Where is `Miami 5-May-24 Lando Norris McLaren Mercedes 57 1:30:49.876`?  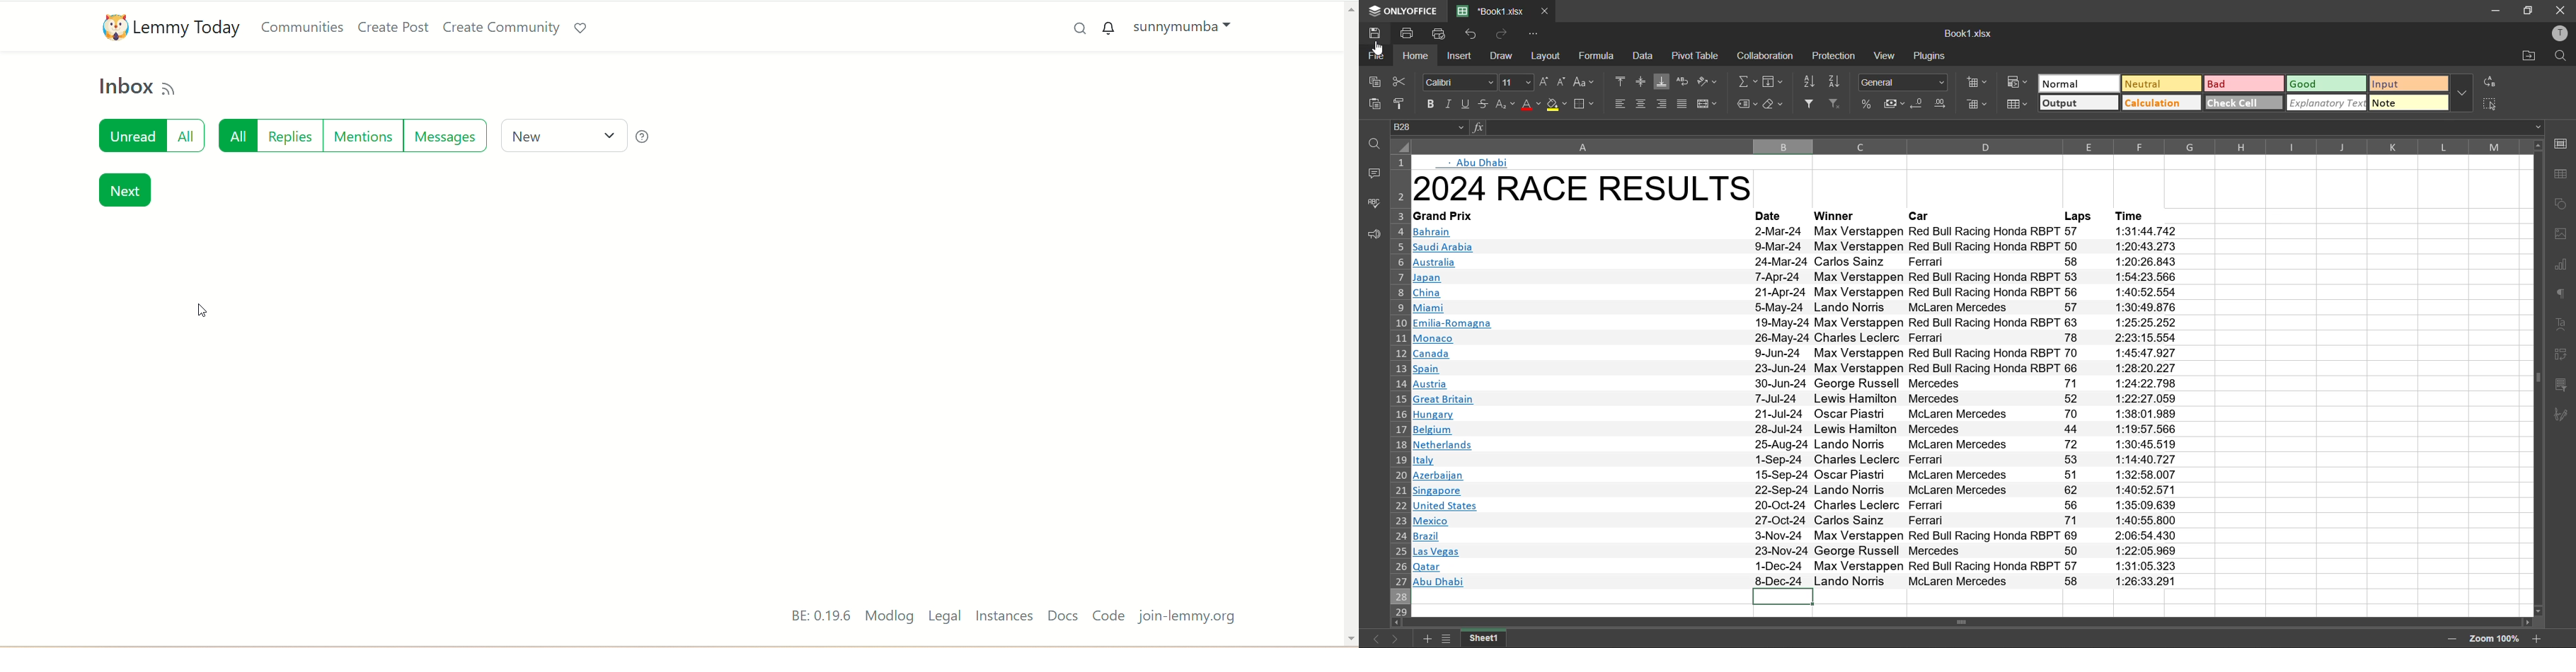 Miami 5-May-24 Lando Norris McLaren Mercedes 57 1:30:49.876 is located at coordinates (1799, 308).